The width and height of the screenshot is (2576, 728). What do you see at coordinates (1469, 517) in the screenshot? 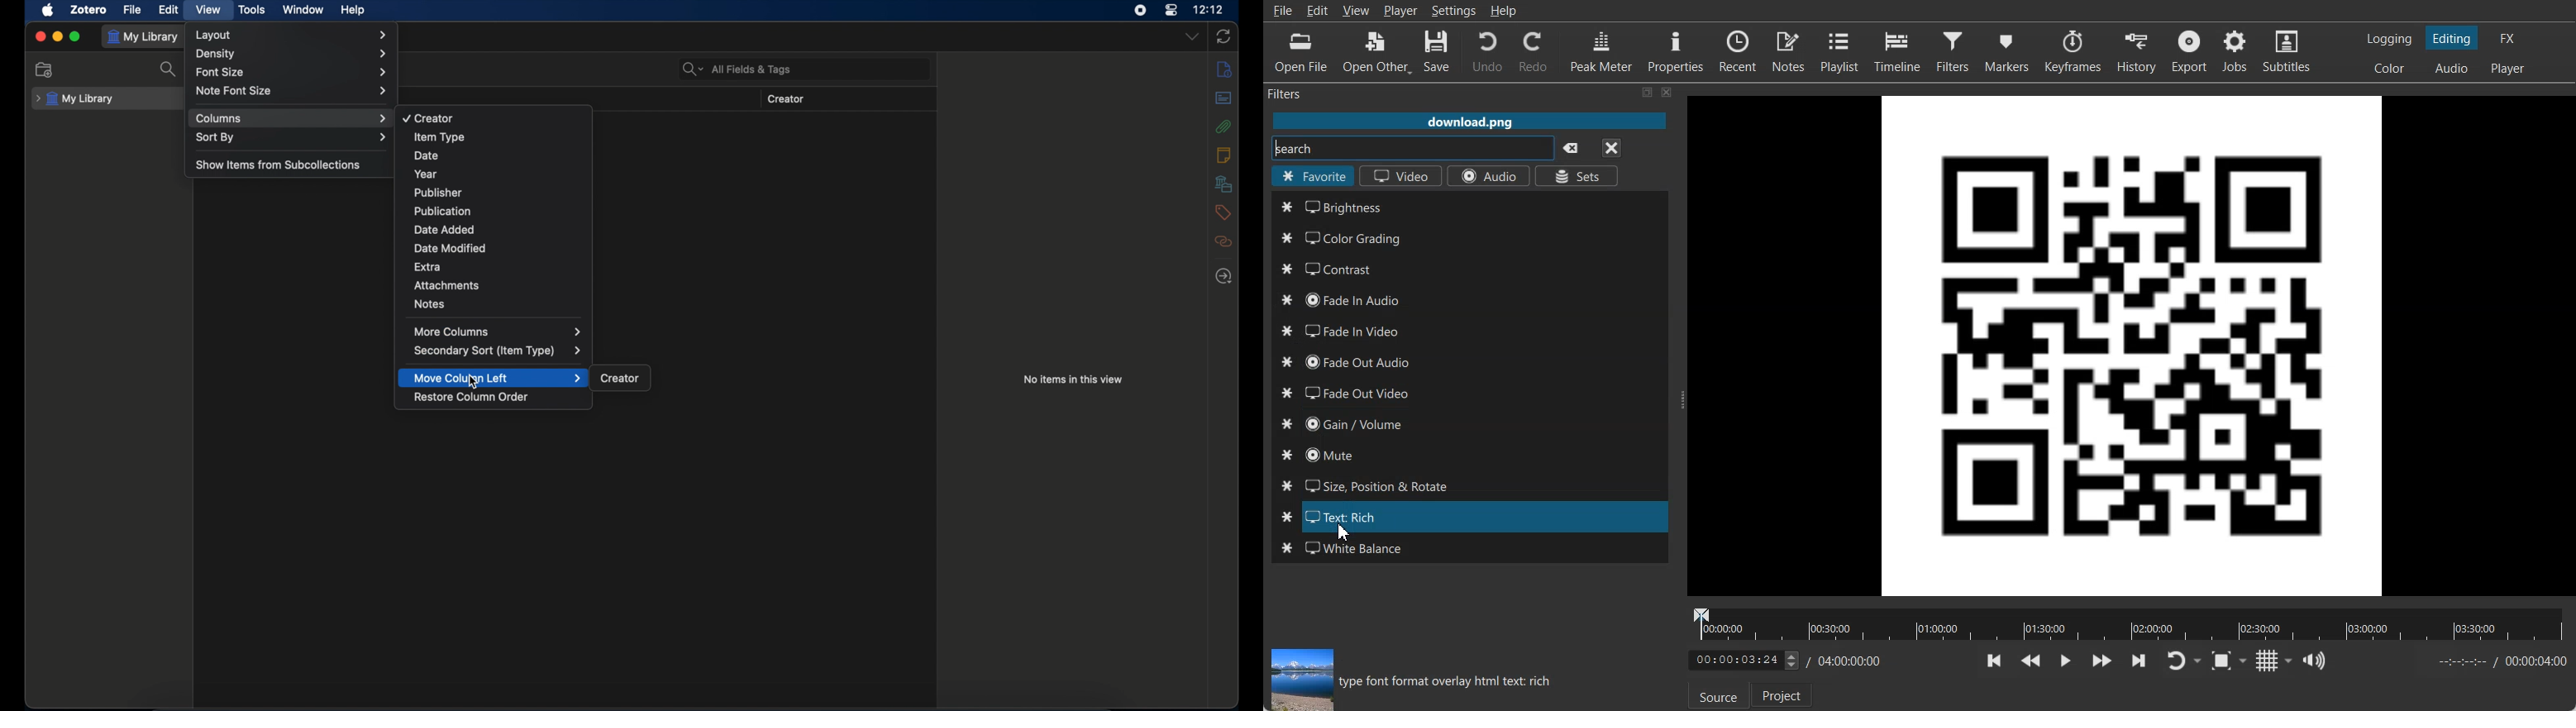
I see `Text: Rich` at bounding box center [1469, 517].